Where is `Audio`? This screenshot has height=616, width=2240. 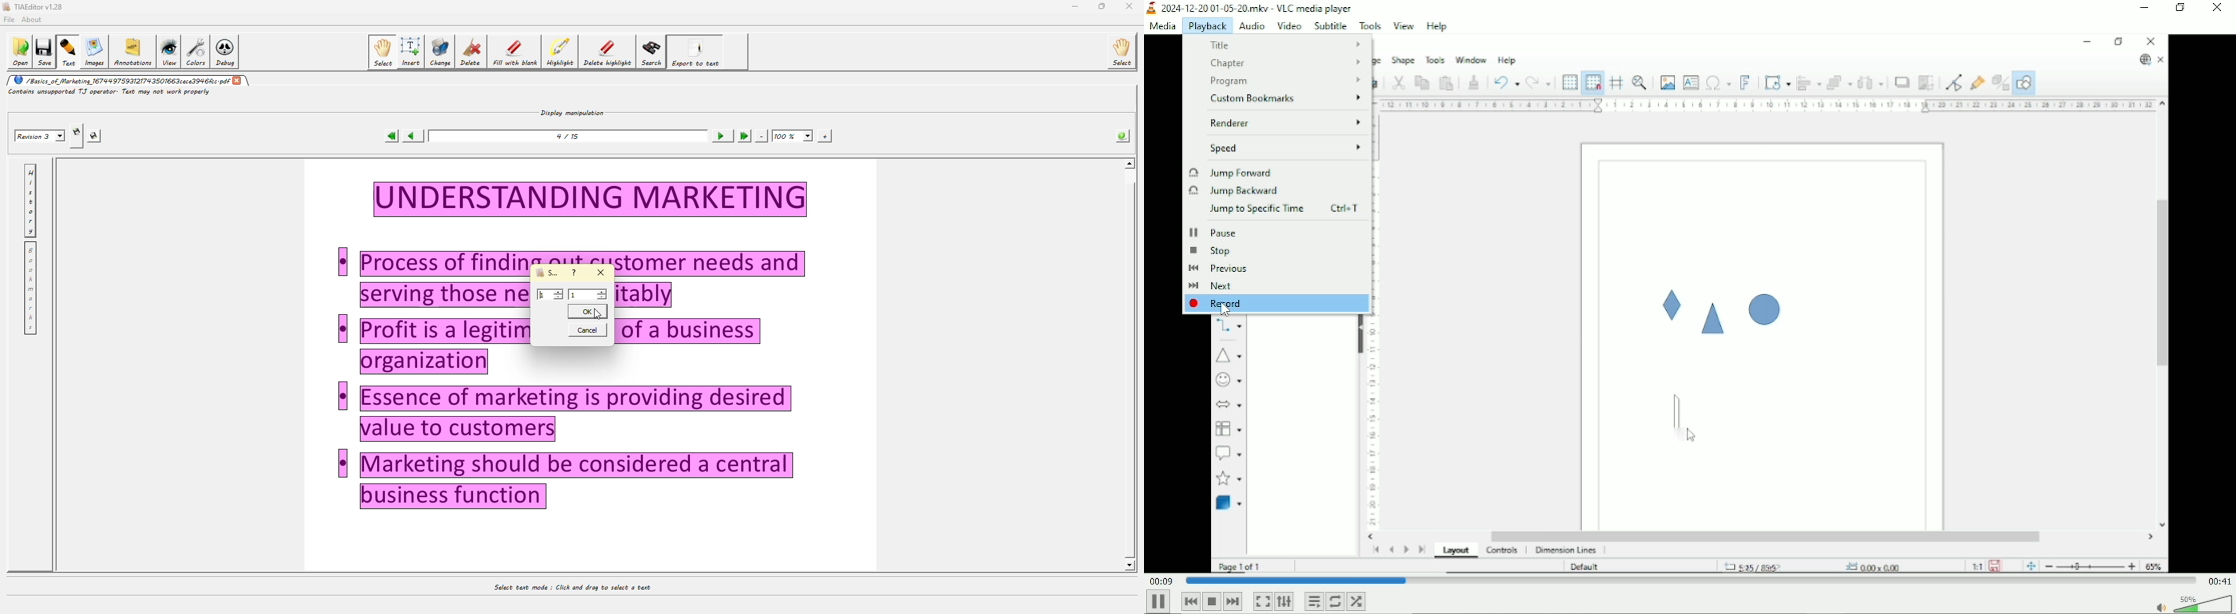 Audio is located at coordinates (1251, 26).